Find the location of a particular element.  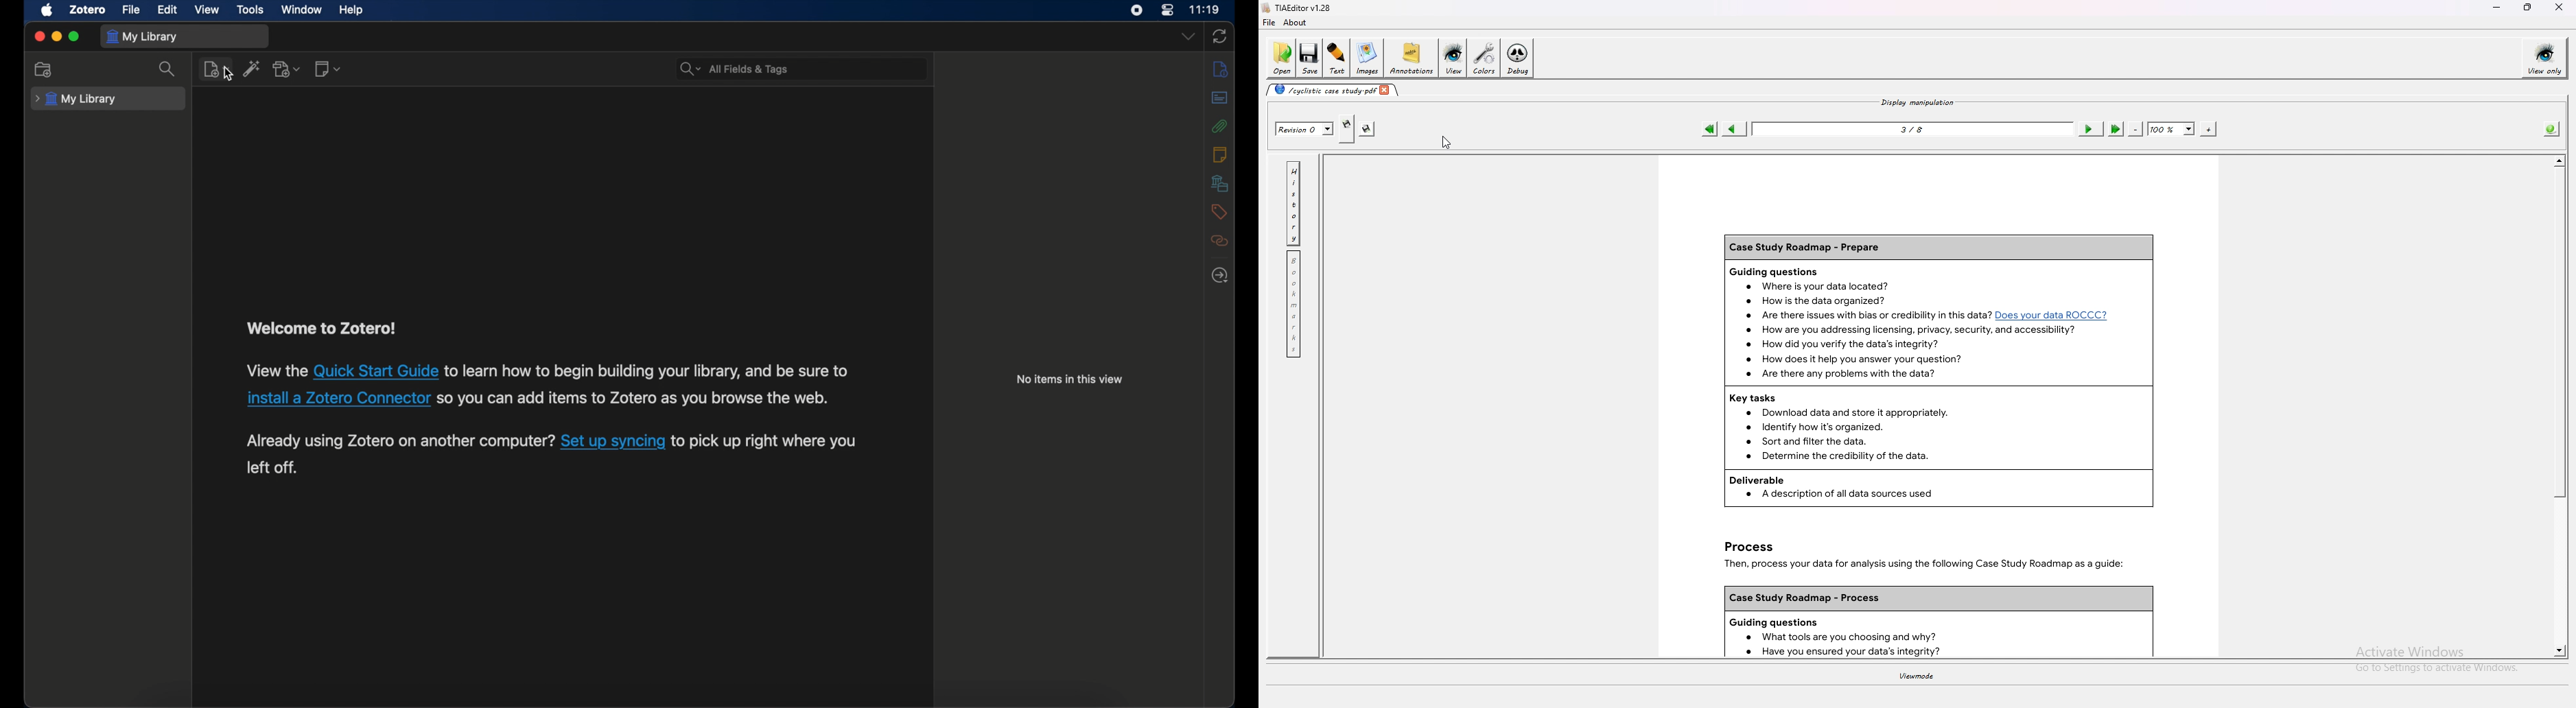

attachments is located at coordinates (1220, 126).